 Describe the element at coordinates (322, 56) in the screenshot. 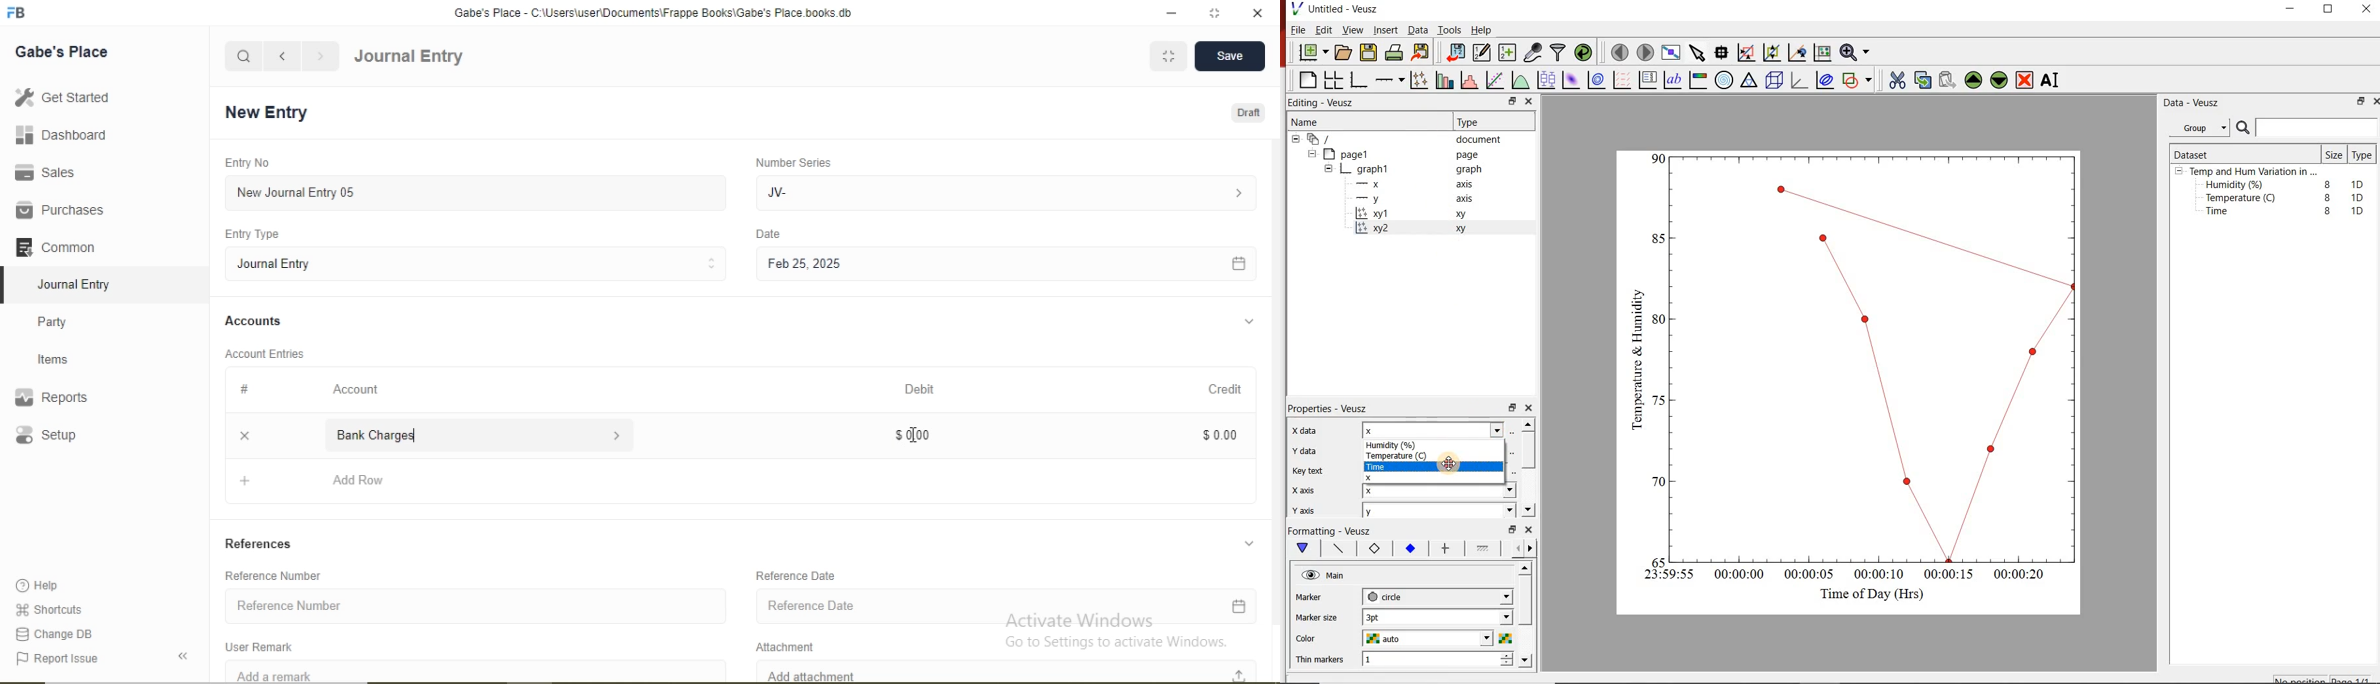

I see `navigate forward` at that location.